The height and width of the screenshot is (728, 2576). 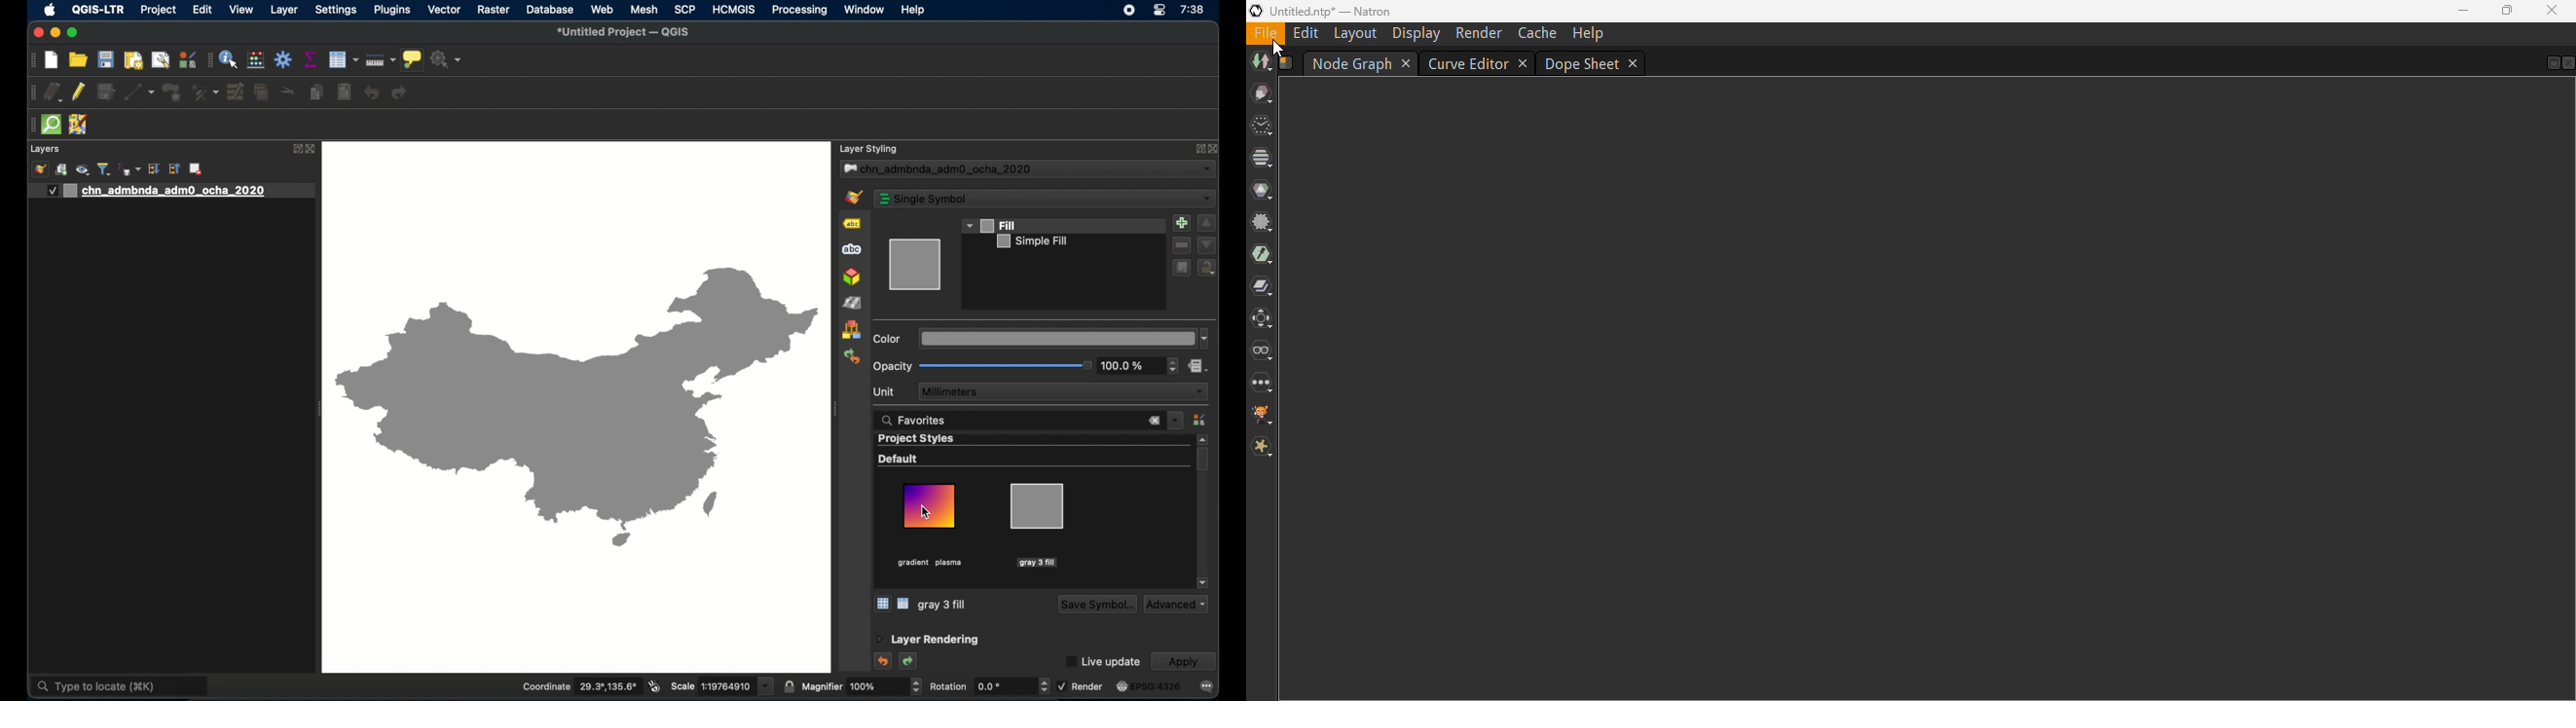 What do you see at coordinates (494, 10) in the screenshot?
I see `raster` at bounding box center [494, 10].